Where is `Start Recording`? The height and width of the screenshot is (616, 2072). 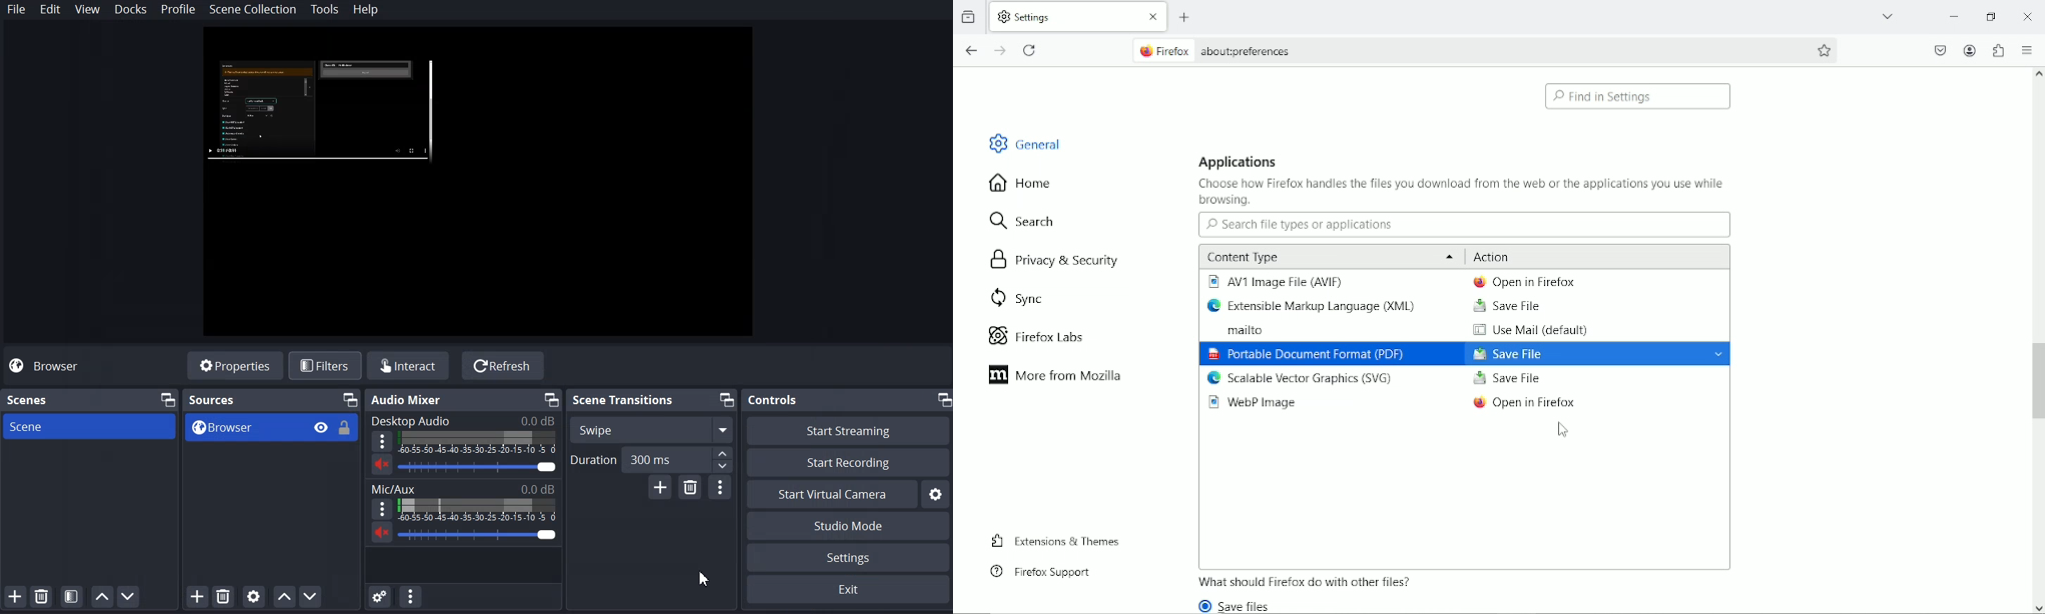
Start Recording is located at coordinates (848, 462).